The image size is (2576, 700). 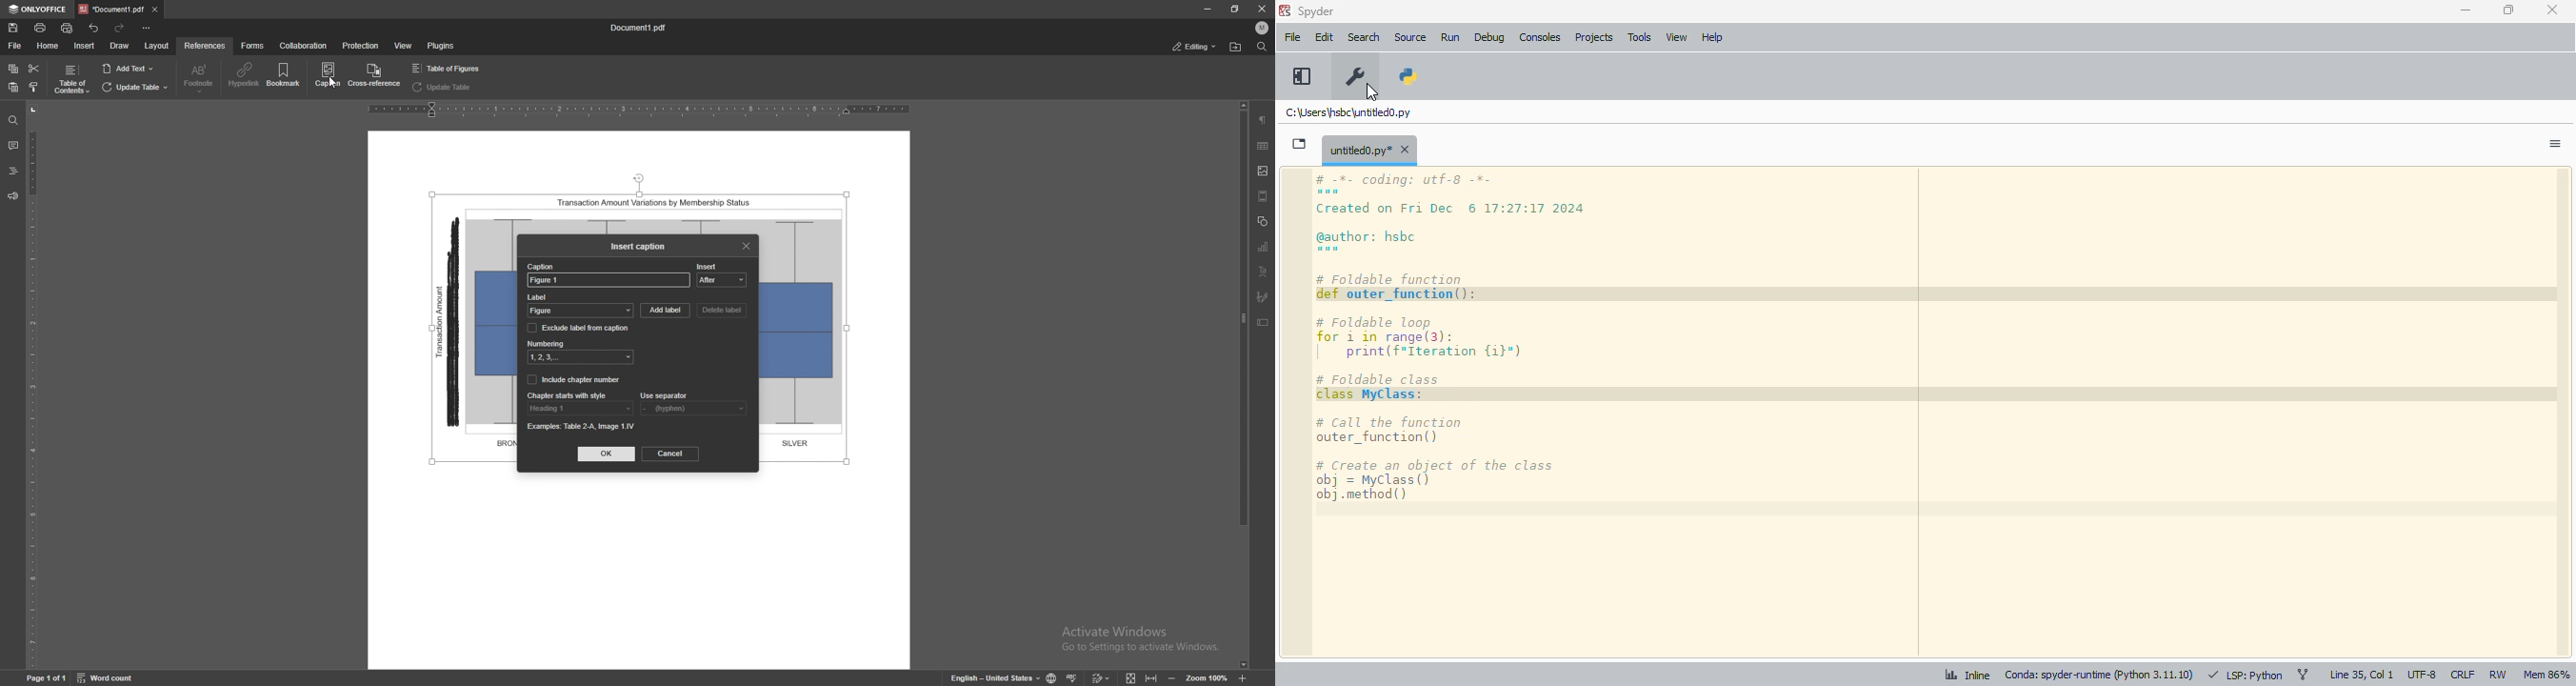 I want to click on find, so click(x=13, y=121).